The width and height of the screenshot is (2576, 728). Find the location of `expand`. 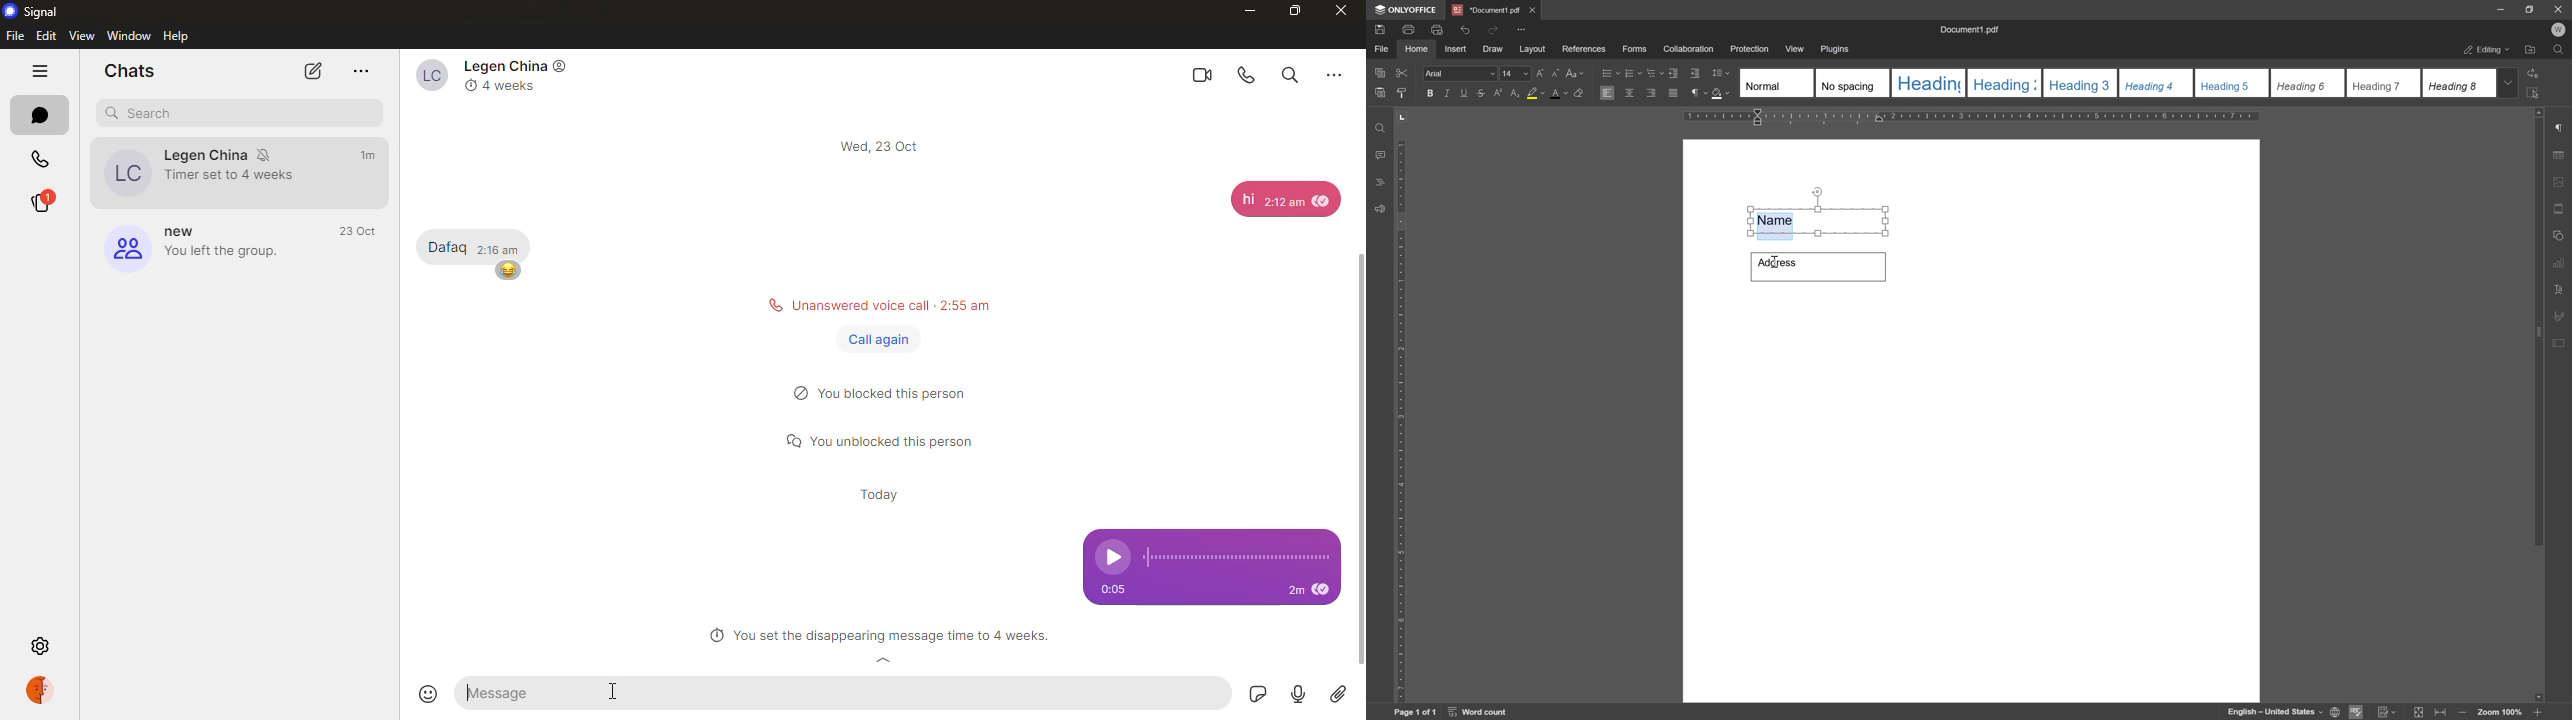

expand is located at coordinates (884, 662).